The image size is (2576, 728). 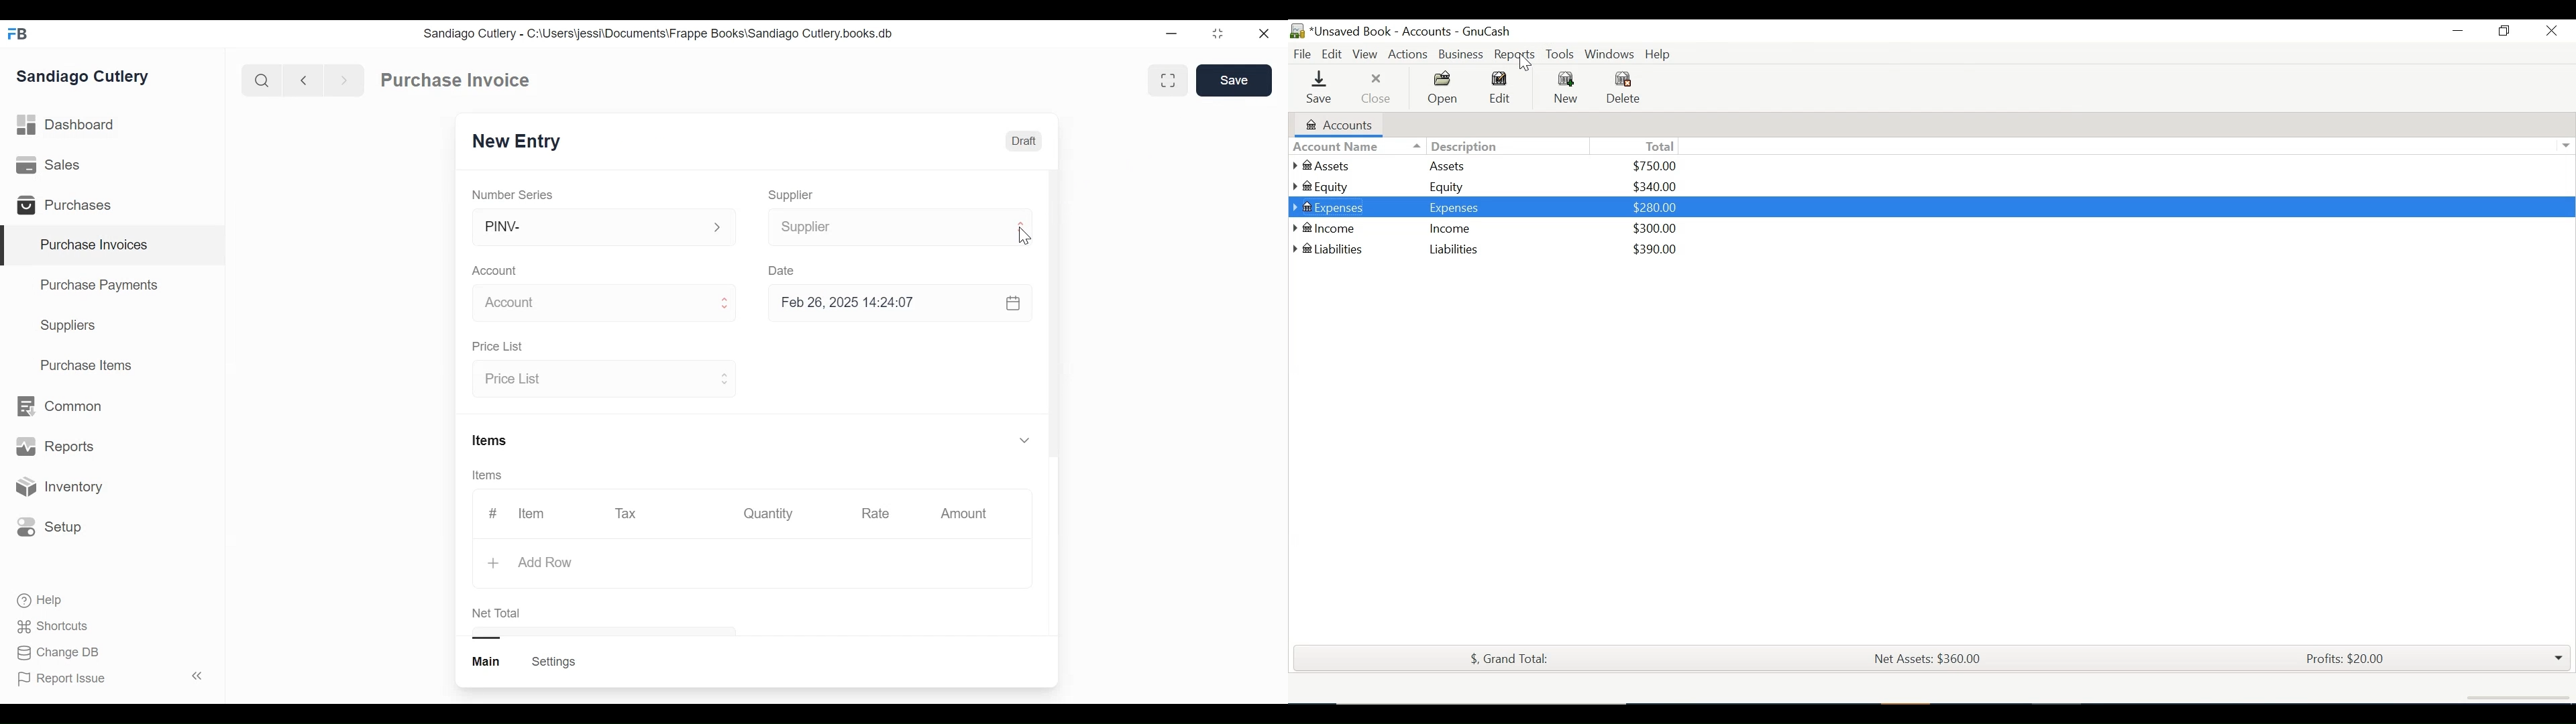 What do you see at coordinates (1491, 185) in the screenshot?
I see `# Equity Equity $340.00` at bounding box center [1491, 185].